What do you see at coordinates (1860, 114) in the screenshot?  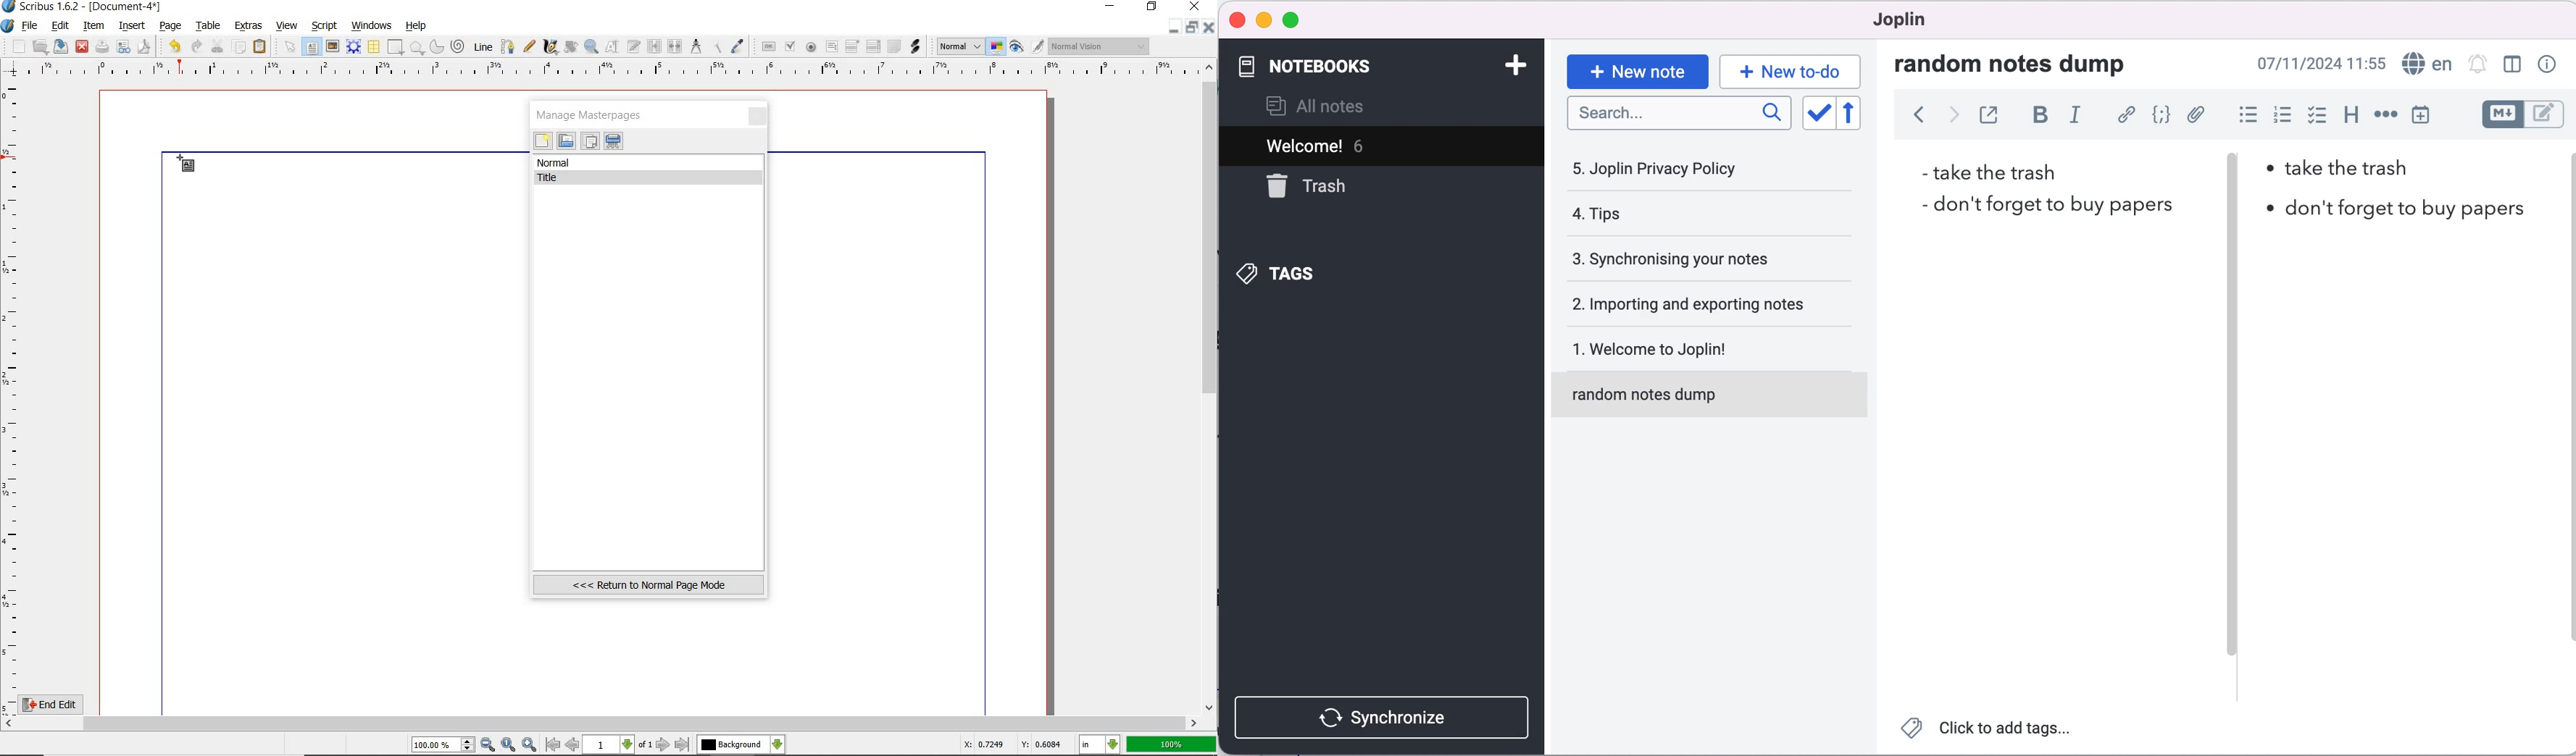 I see `reverse sort order` at bounding box center [1860, 114].